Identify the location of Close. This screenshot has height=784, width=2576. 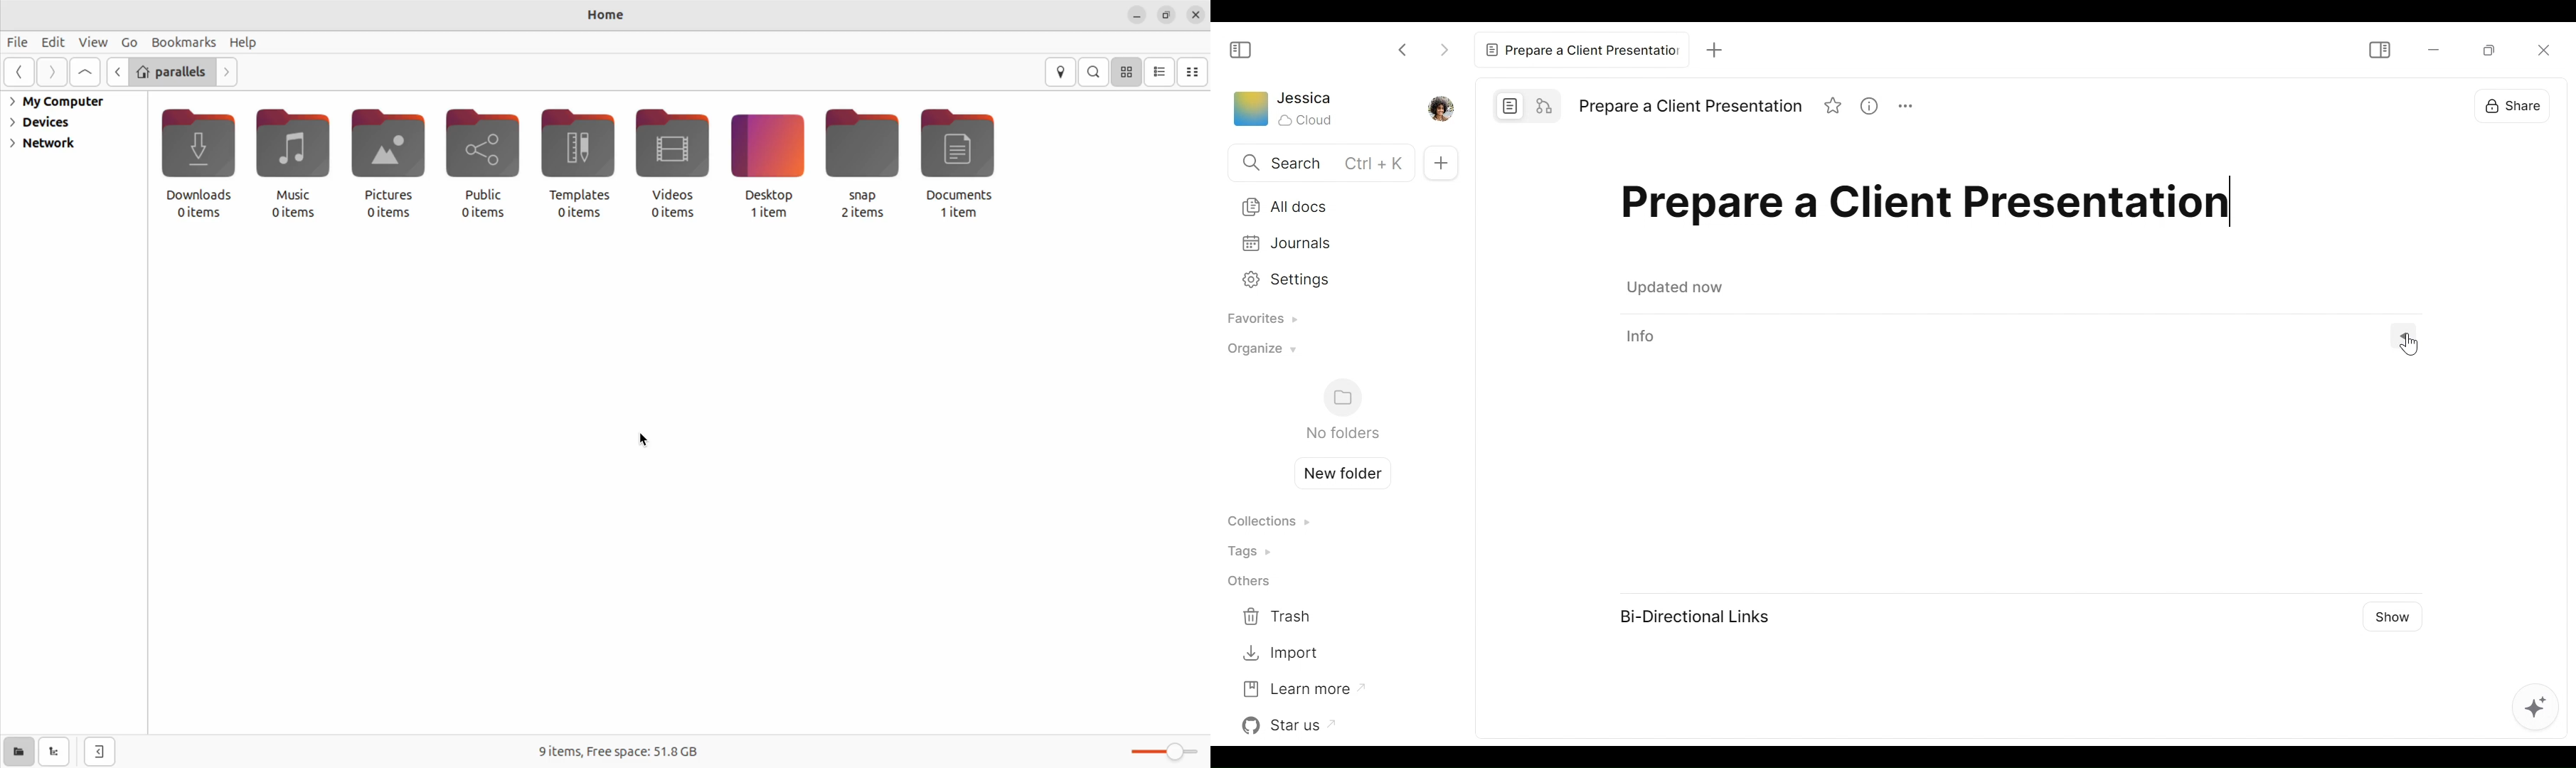
(2541, 50).